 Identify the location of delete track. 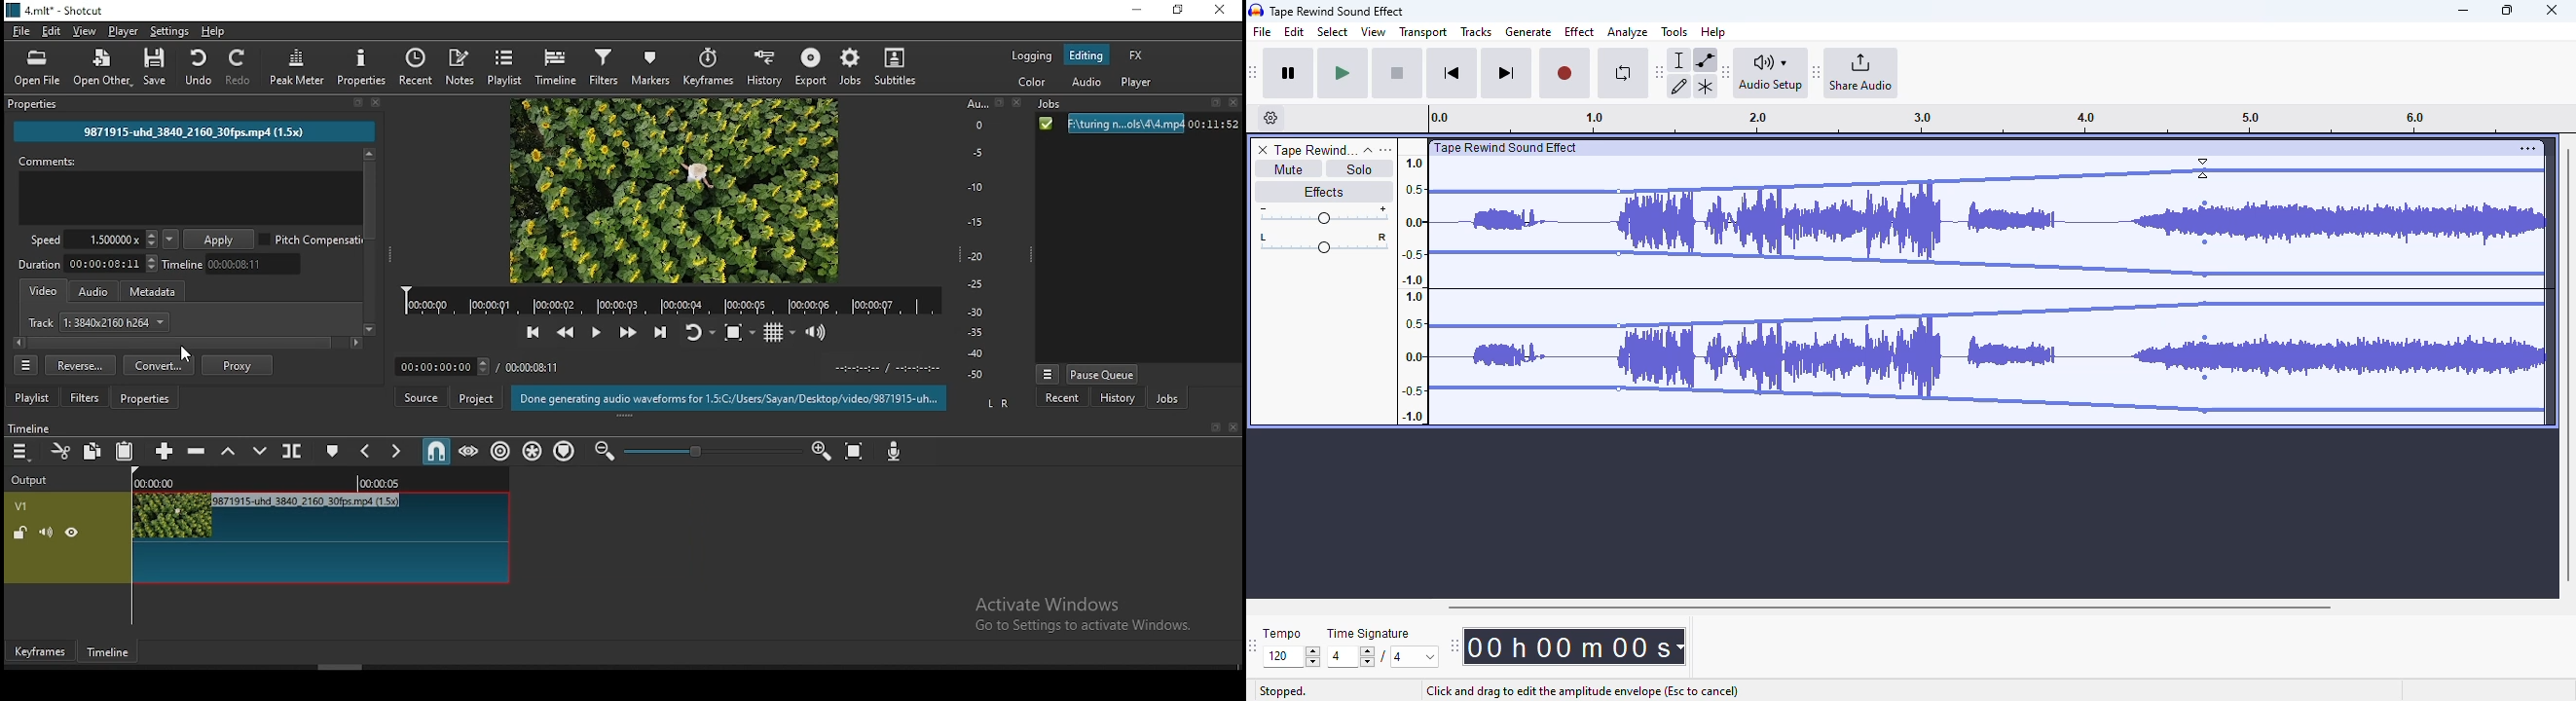
(1263, 150).